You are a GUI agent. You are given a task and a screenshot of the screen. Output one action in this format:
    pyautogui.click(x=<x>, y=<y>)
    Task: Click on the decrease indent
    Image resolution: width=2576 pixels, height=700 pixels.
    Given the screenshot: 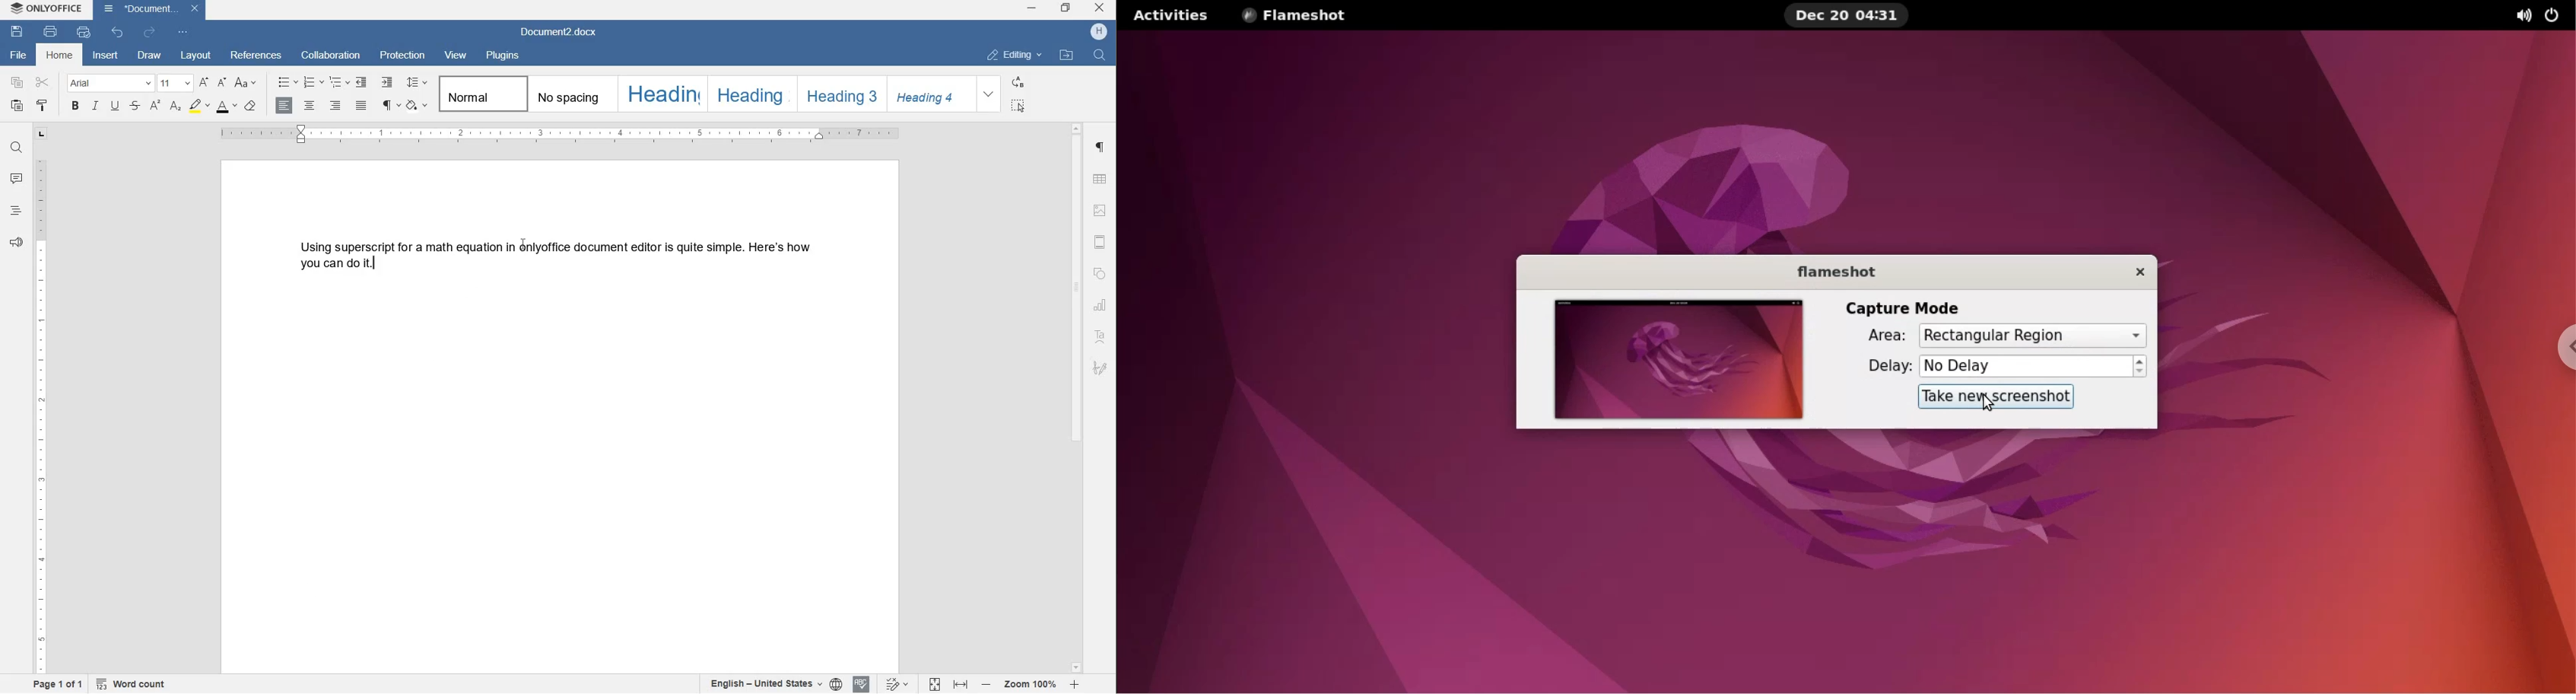 What is the action you would take?
    pyautogui.click(x=362, y=83)
    